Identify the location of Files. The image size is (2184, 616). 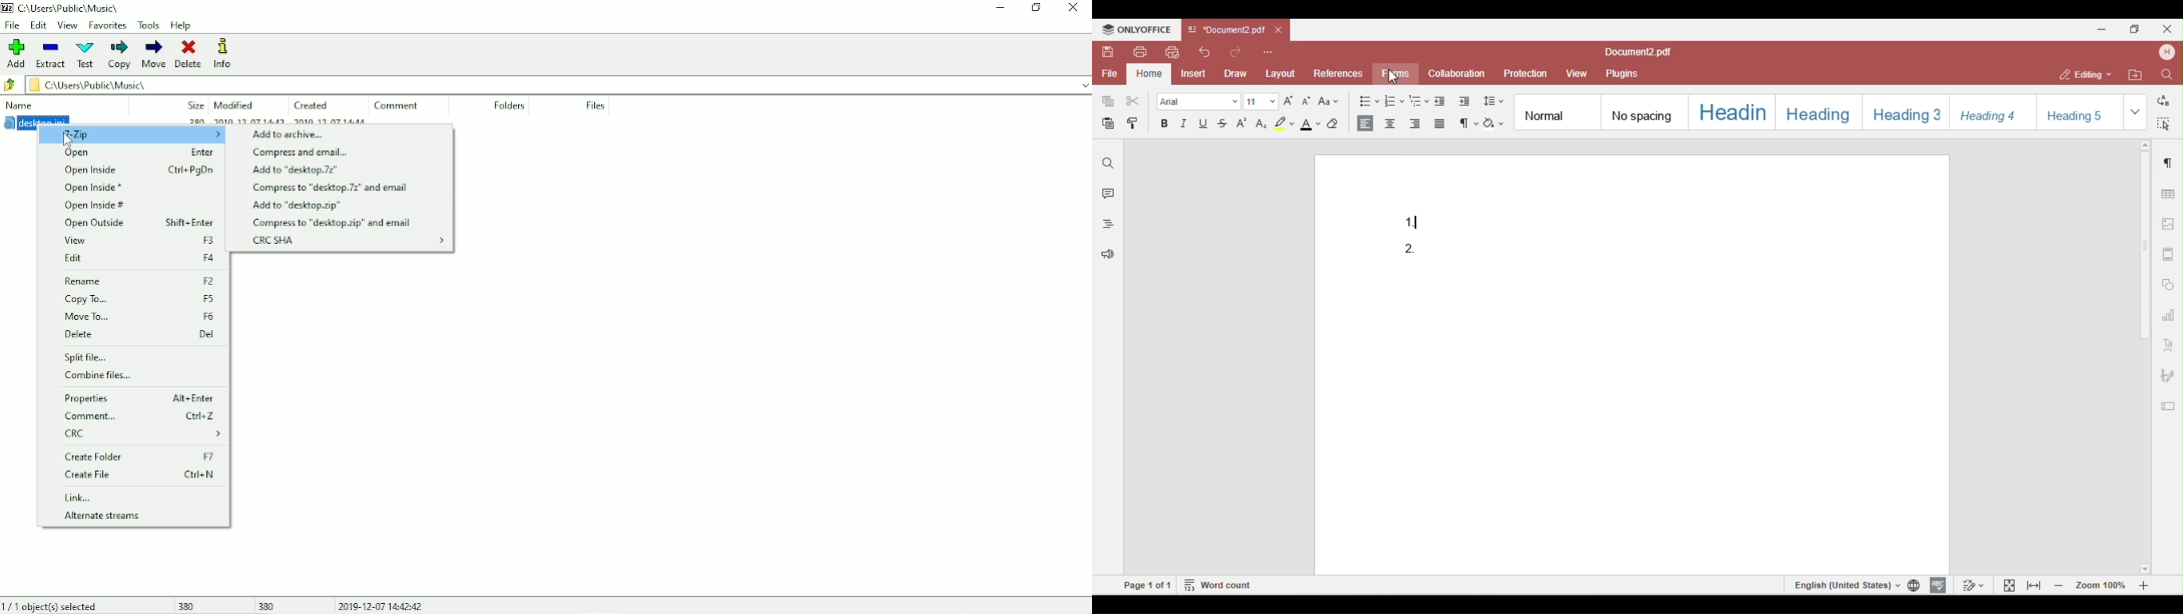
(596, 105).